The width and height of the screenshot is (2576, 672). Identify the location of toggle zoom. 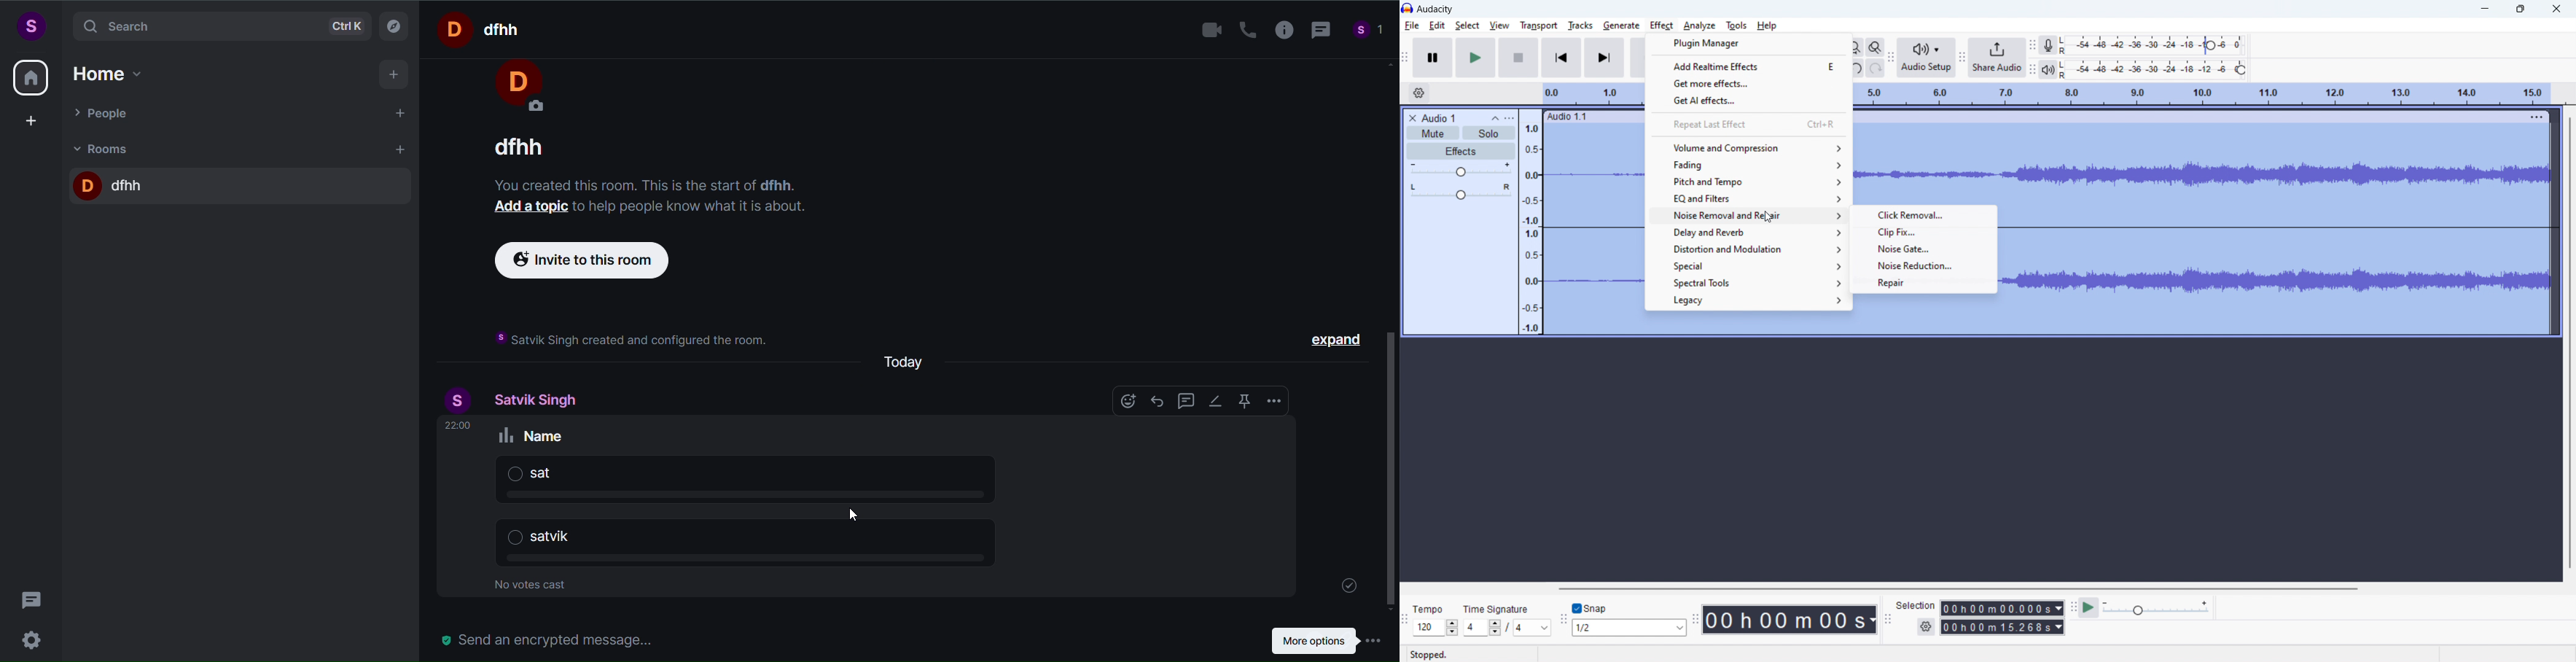
(1875, 47).